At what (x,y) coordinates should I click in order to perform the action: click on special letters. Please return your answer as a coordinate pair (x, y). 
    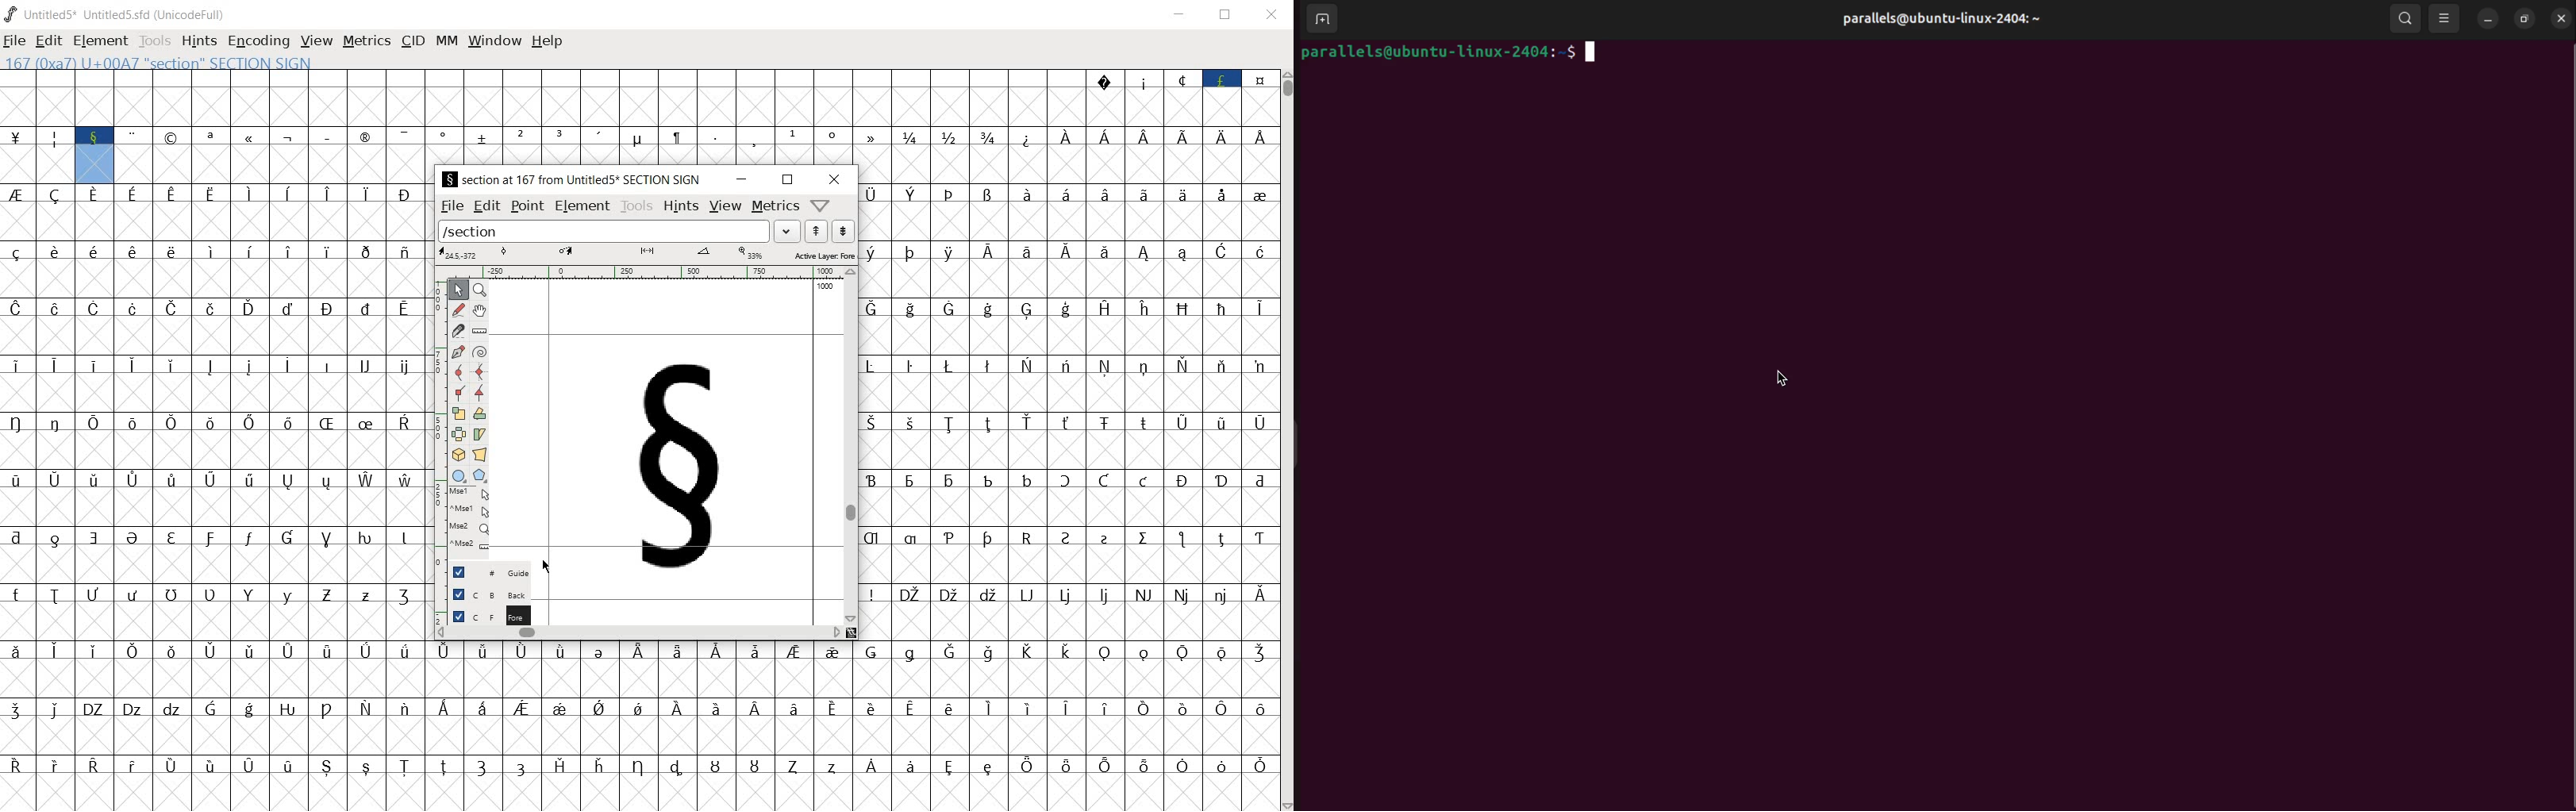
    Looking at the image, I should click on (219, 193).